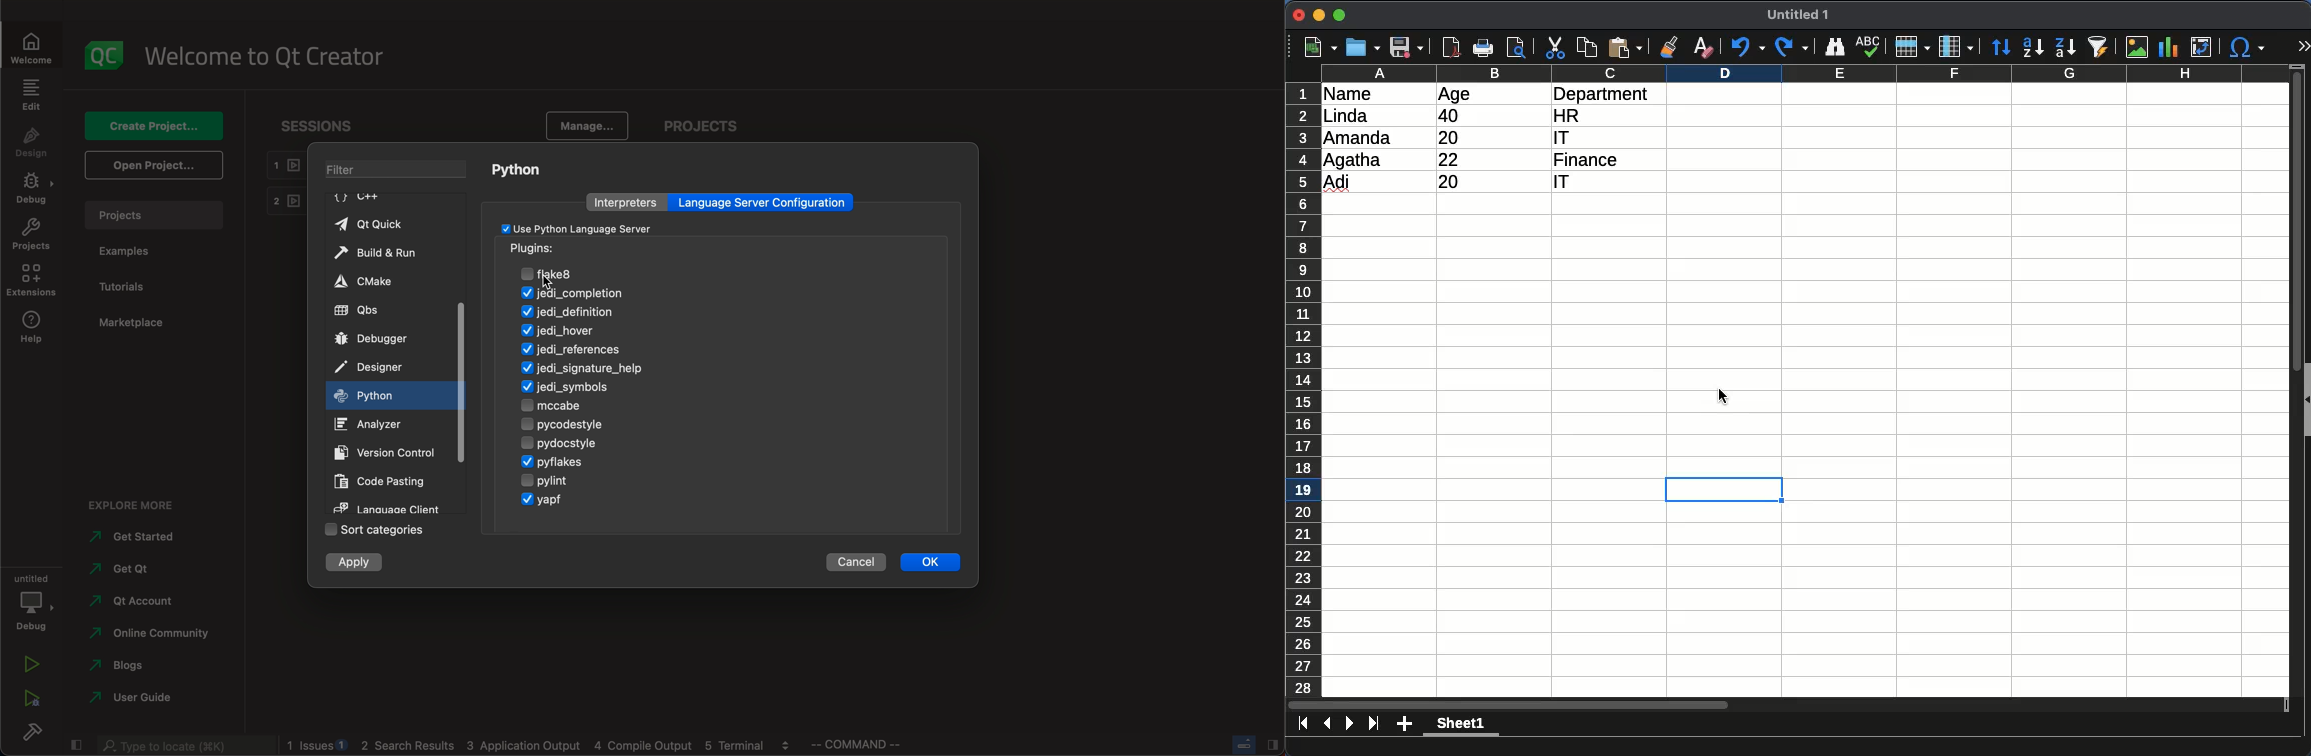 The height and width of the screenshot is (756, 2324). I want to click on hr, so click(1568, 115).